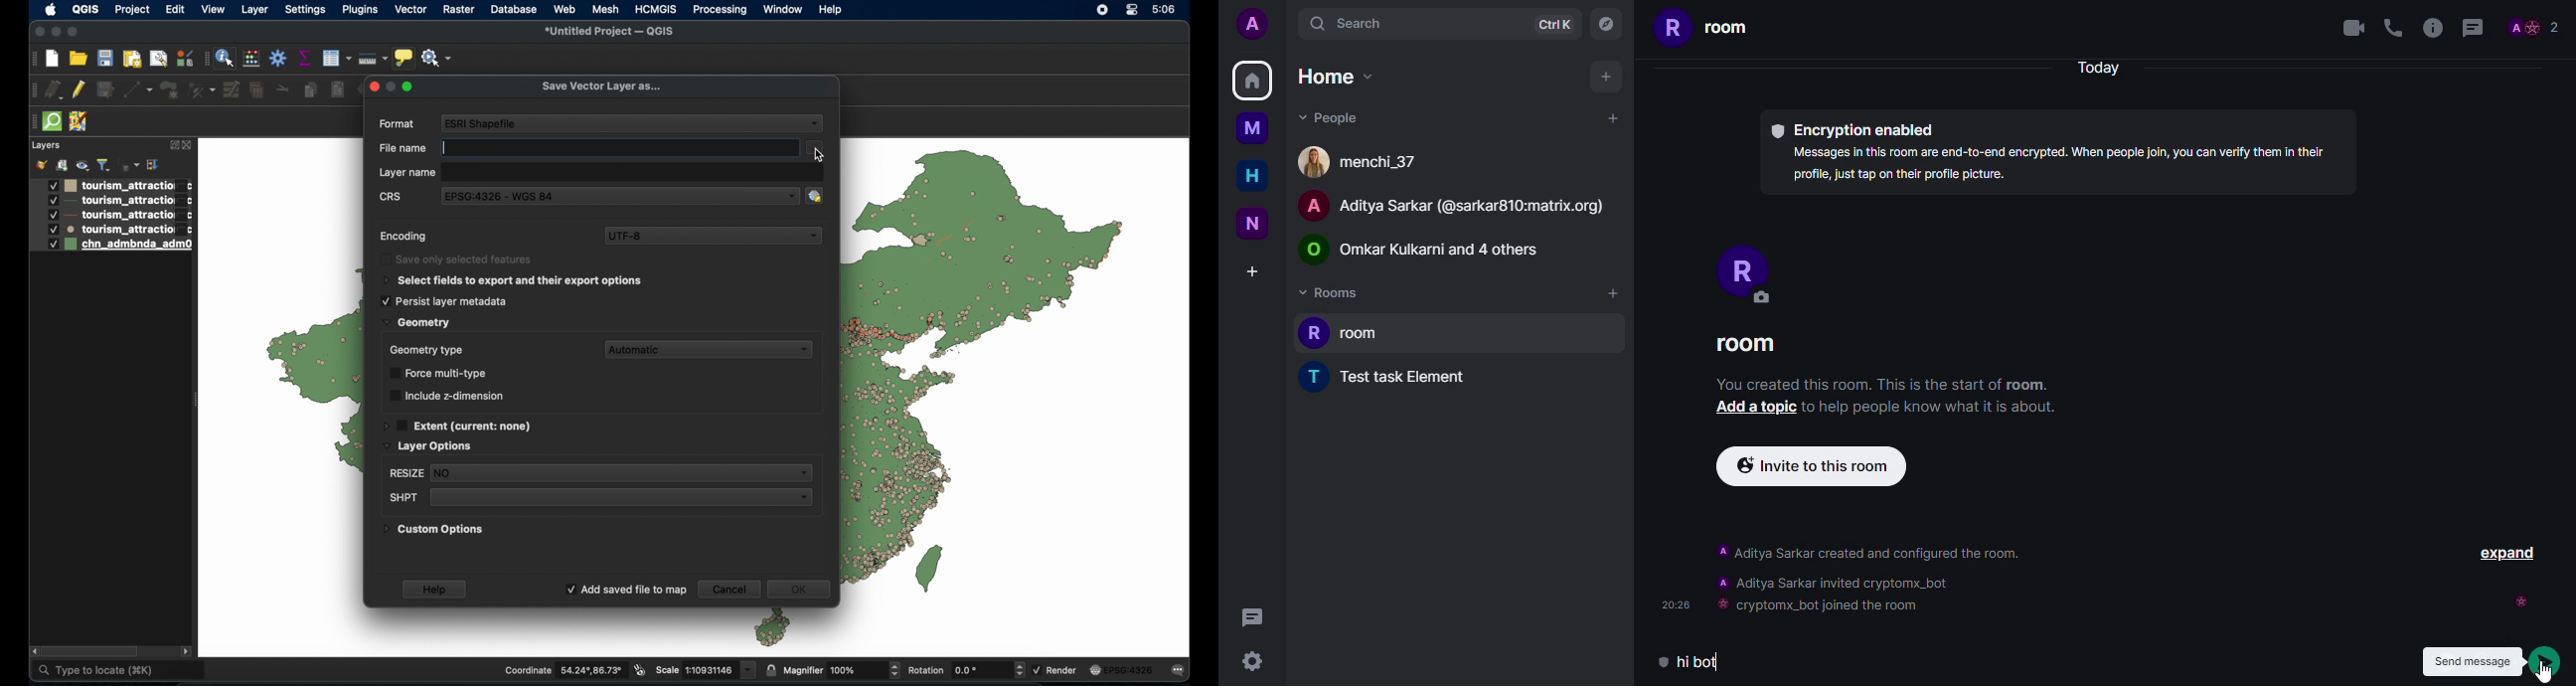 The height and width of the screenshot is (700, 2576). I want to click on You created this room. This is the start of room.
Add a topic to help people know what it is about., so click(1890, 400).